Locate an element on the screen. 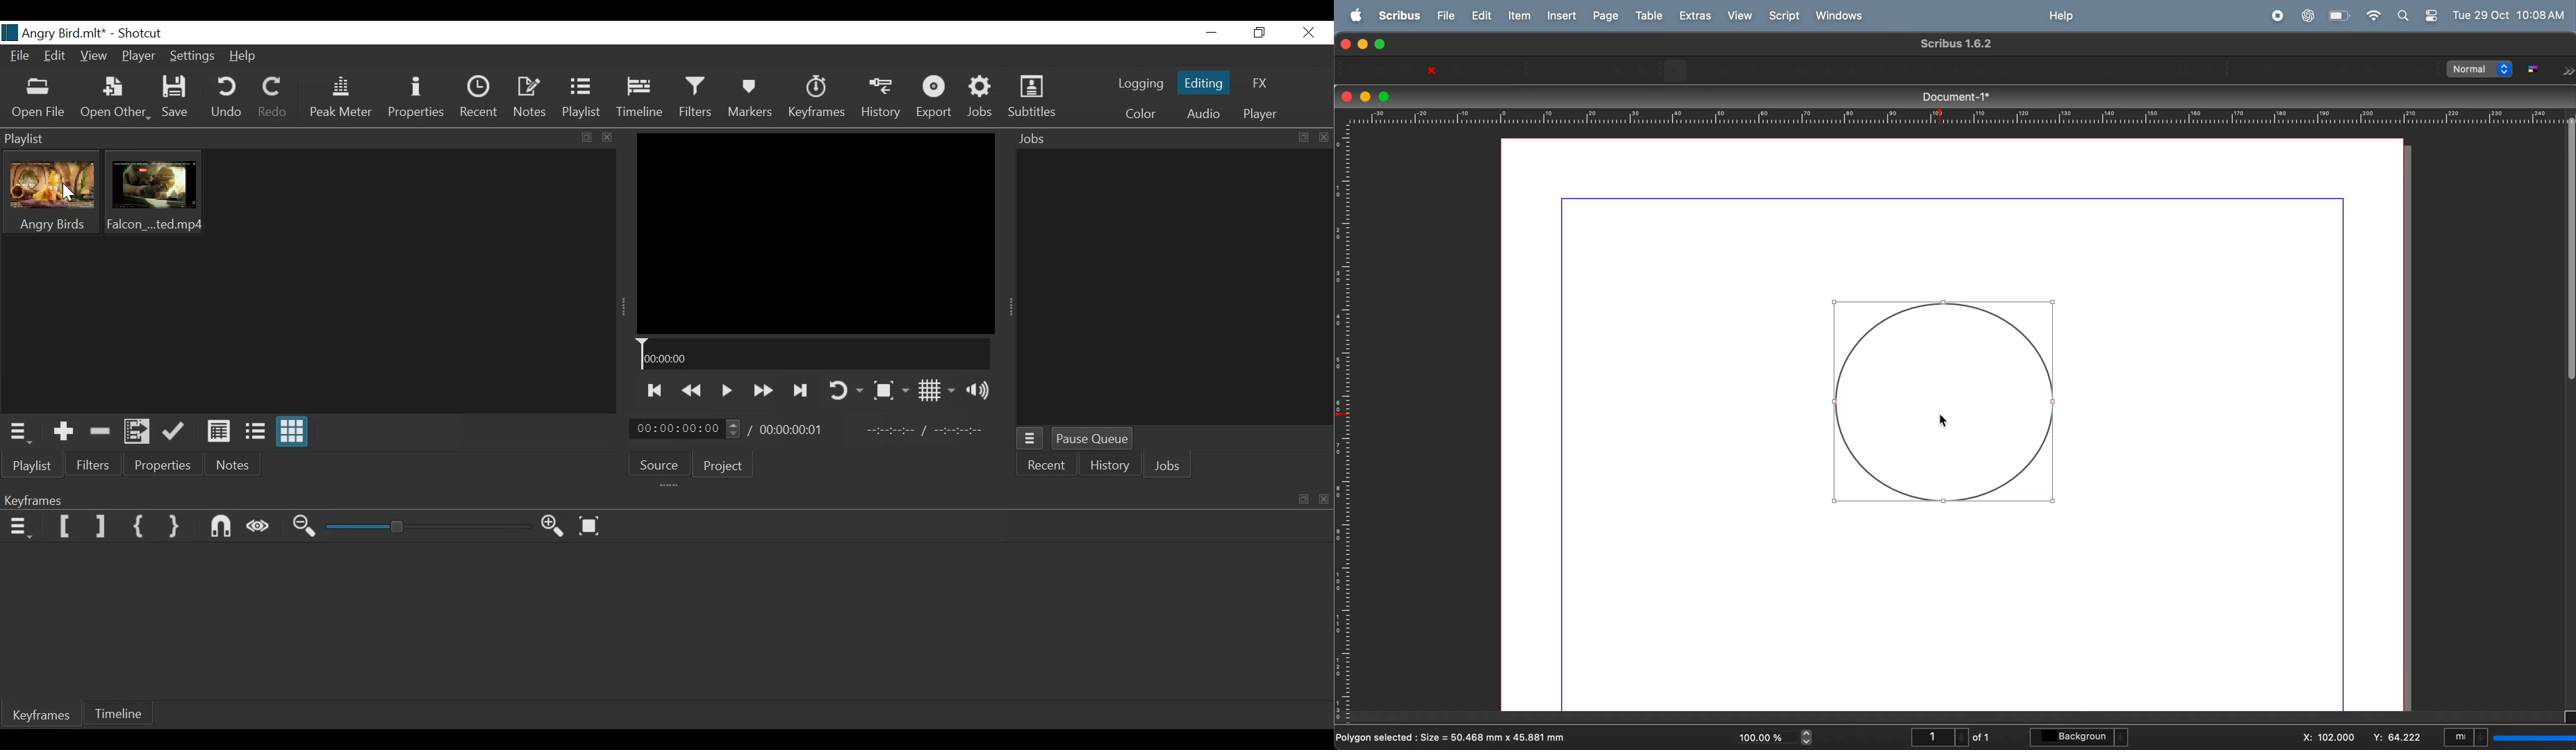 Image resolution: width=2576 pixels, height=756 pixels. Recent is located at coordinates (1048, 467).